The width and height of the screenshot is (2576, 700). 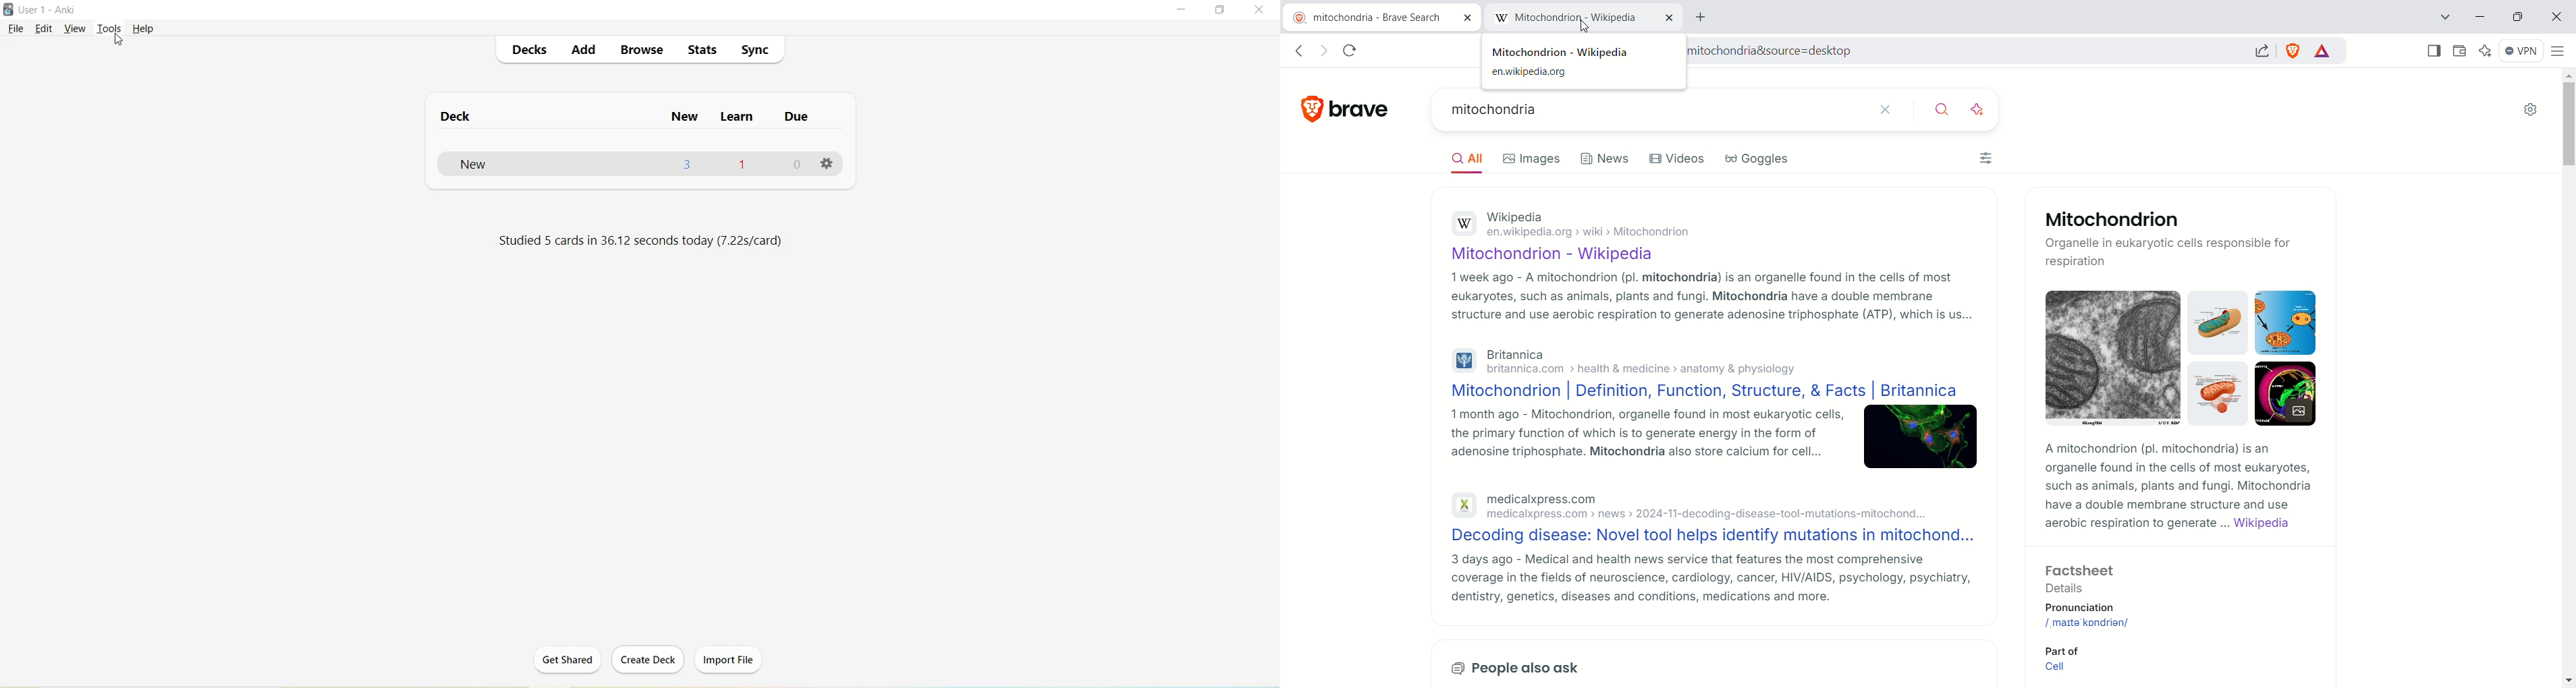 I want to click on View, so click(x=75, y=28).